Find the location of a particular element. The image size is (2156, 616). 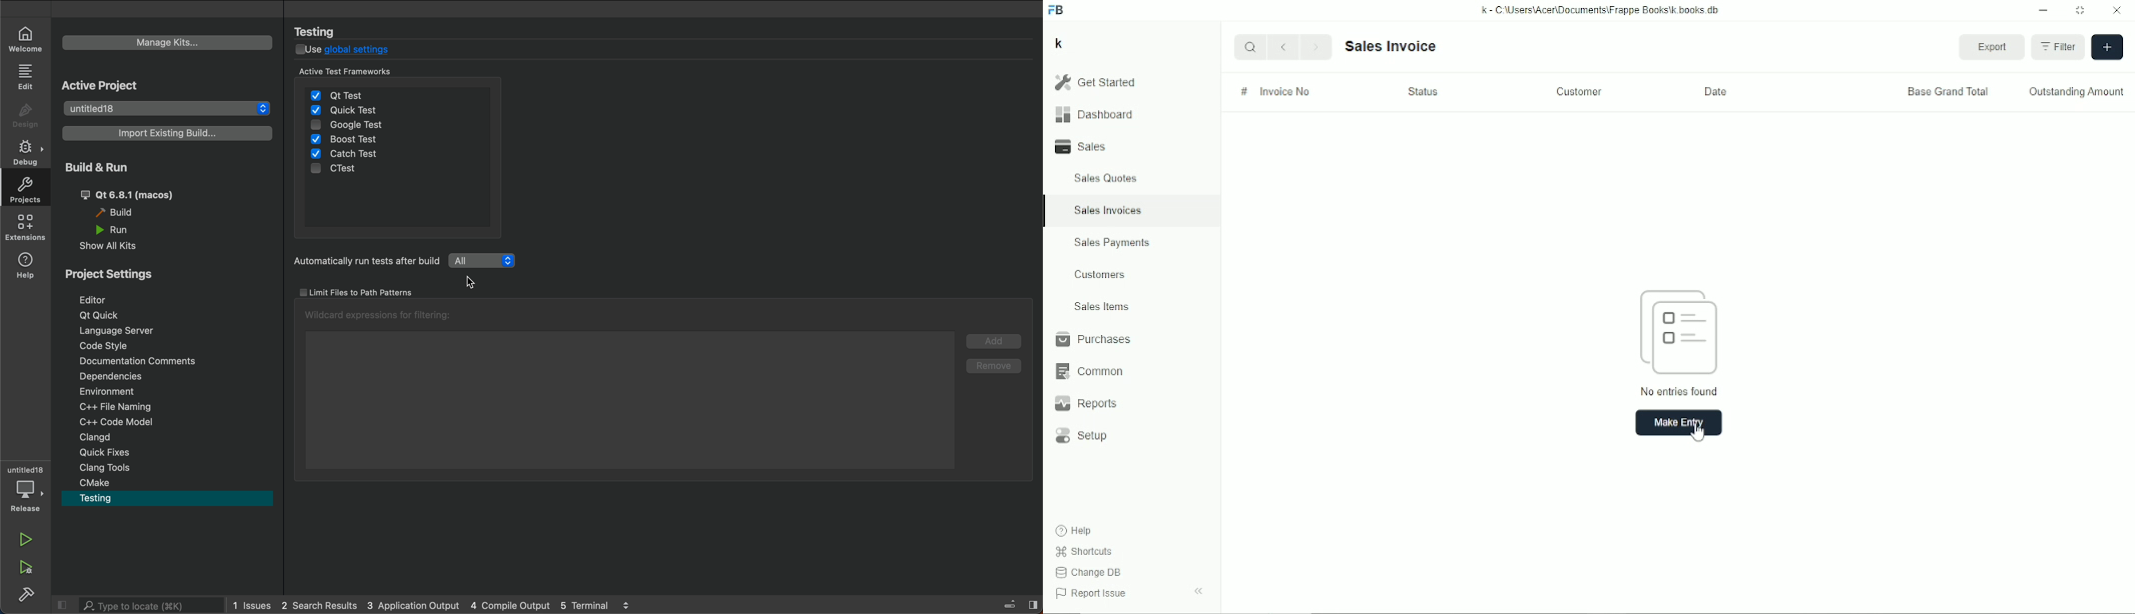

Close is located at coordinates (2117, 11).